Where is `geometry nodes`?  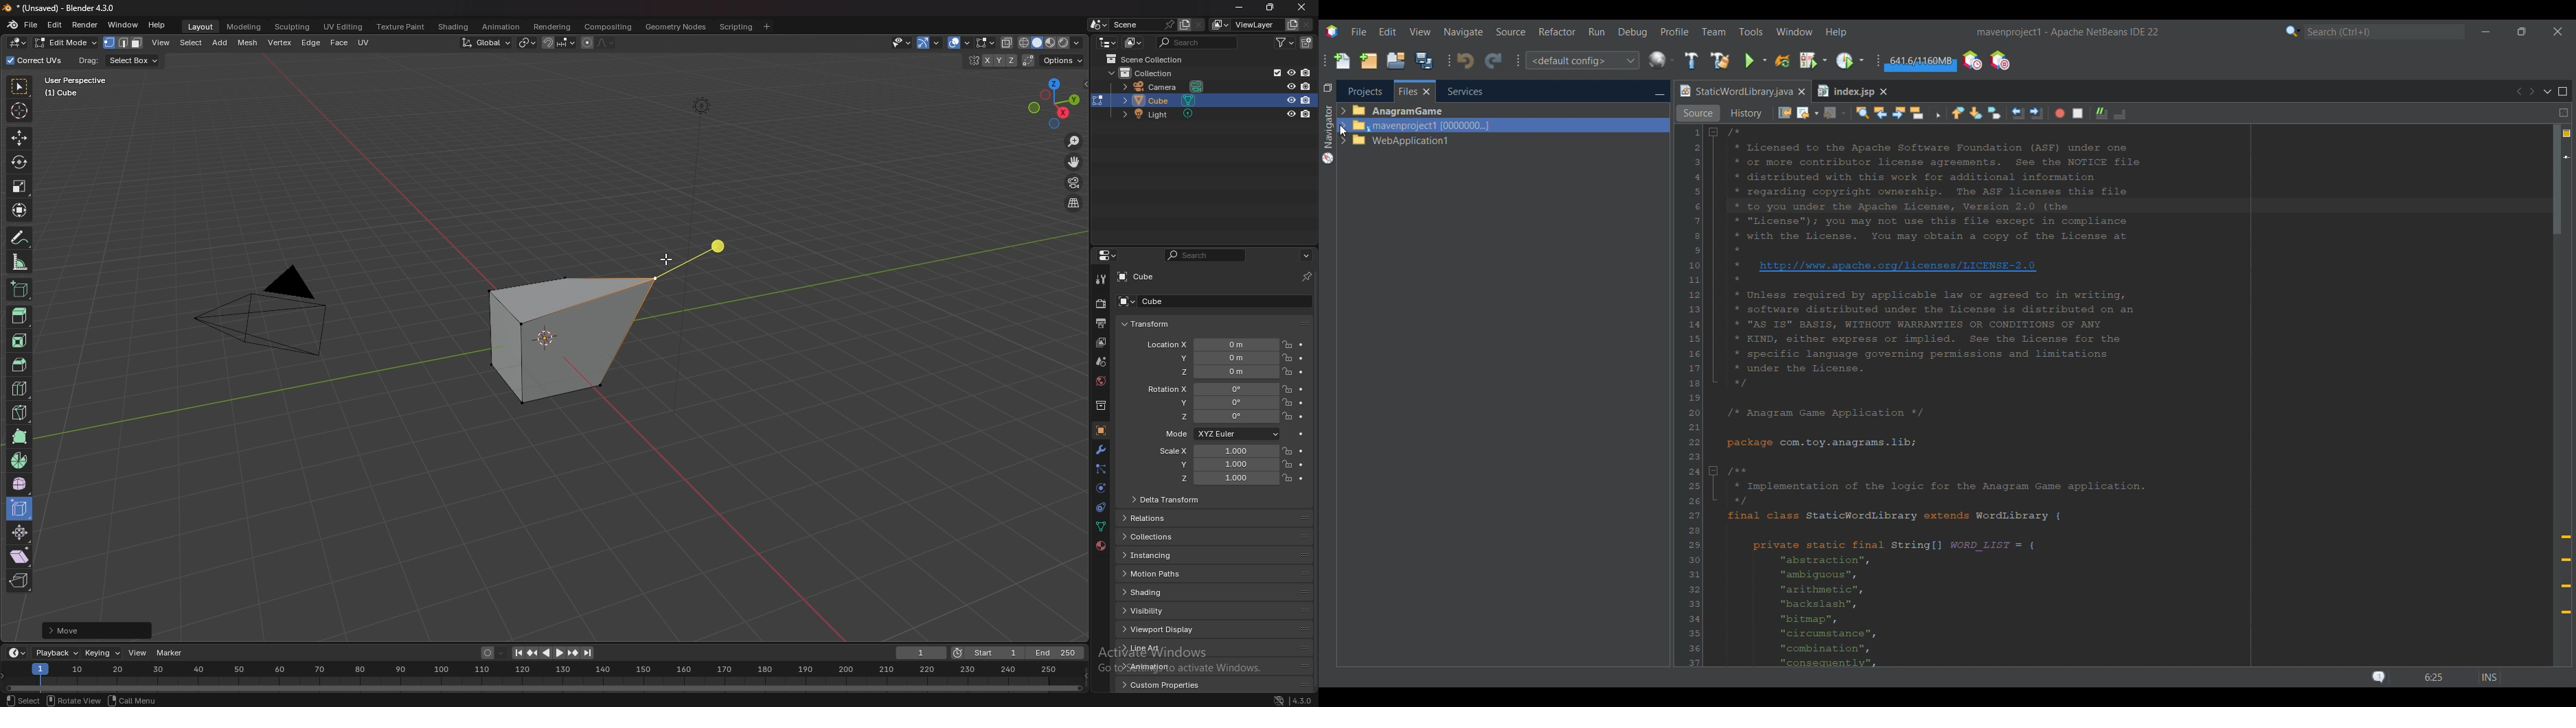
geometry nodes is located at coordinates (675, 27).